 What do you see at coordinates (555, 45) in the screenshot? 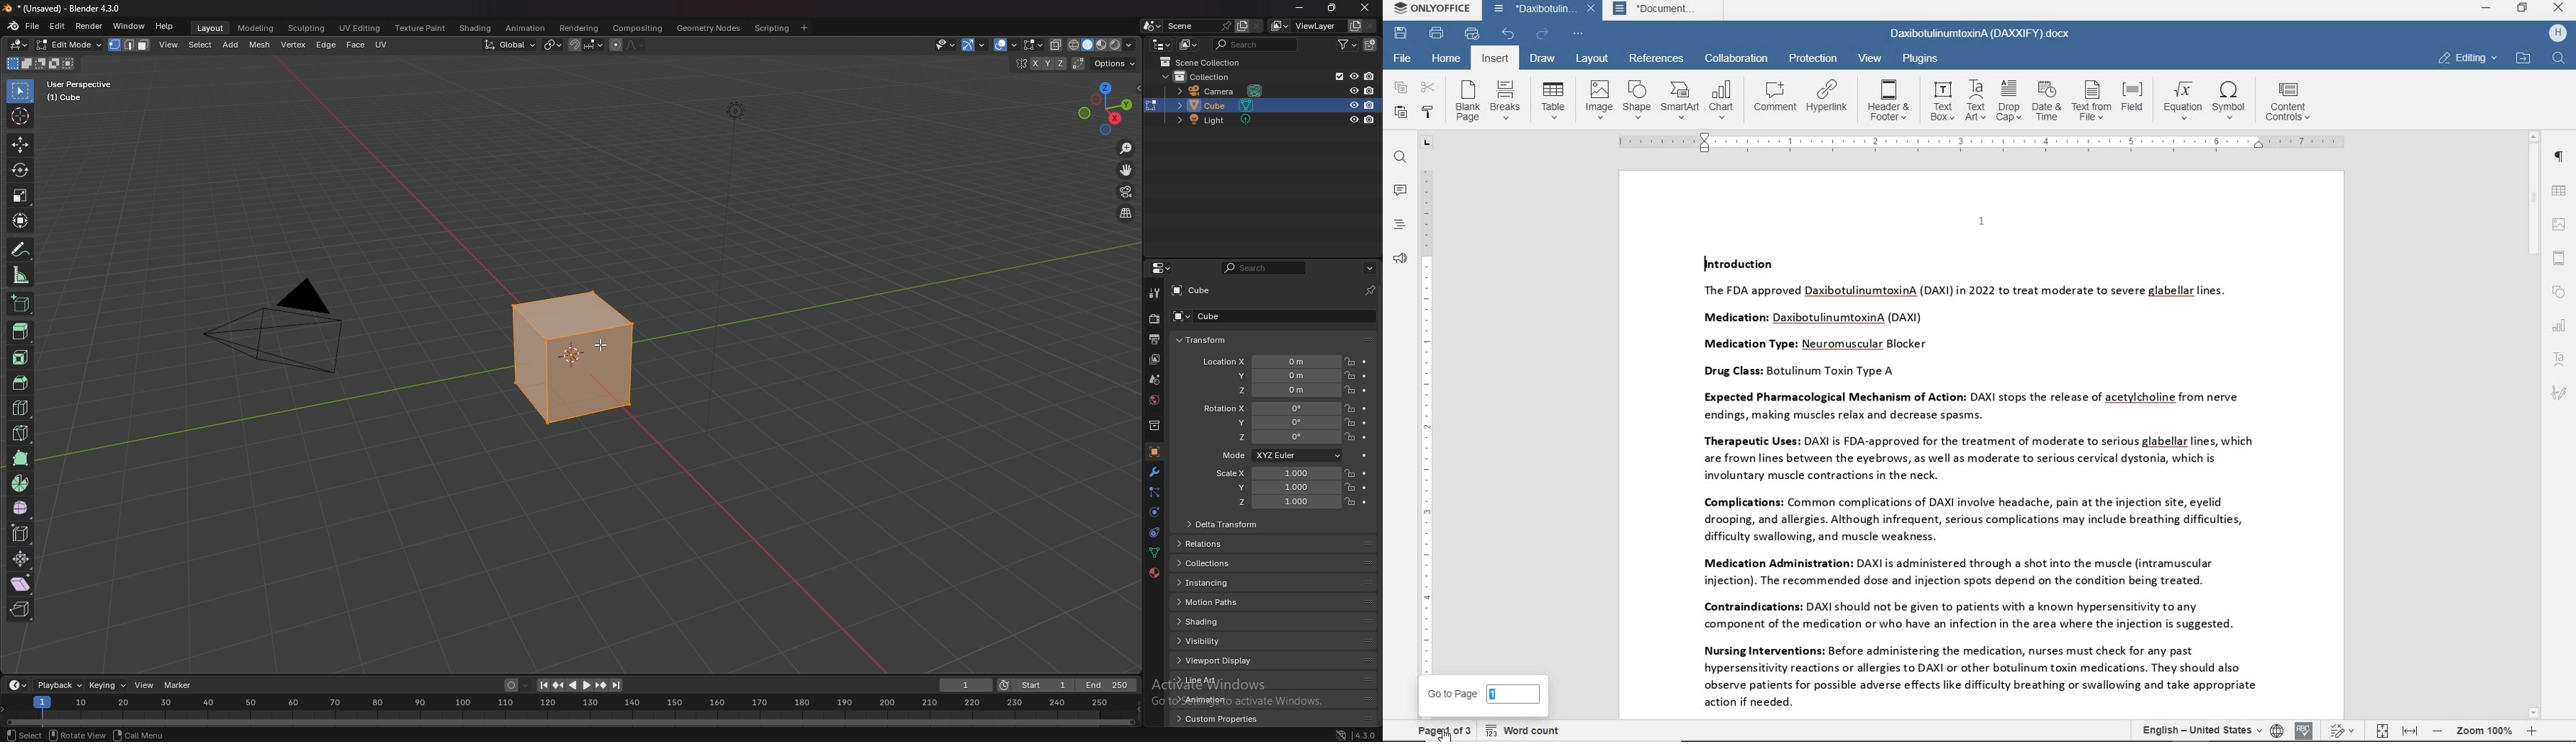
I see `transform pivot points` at bounding box center [555, 45].